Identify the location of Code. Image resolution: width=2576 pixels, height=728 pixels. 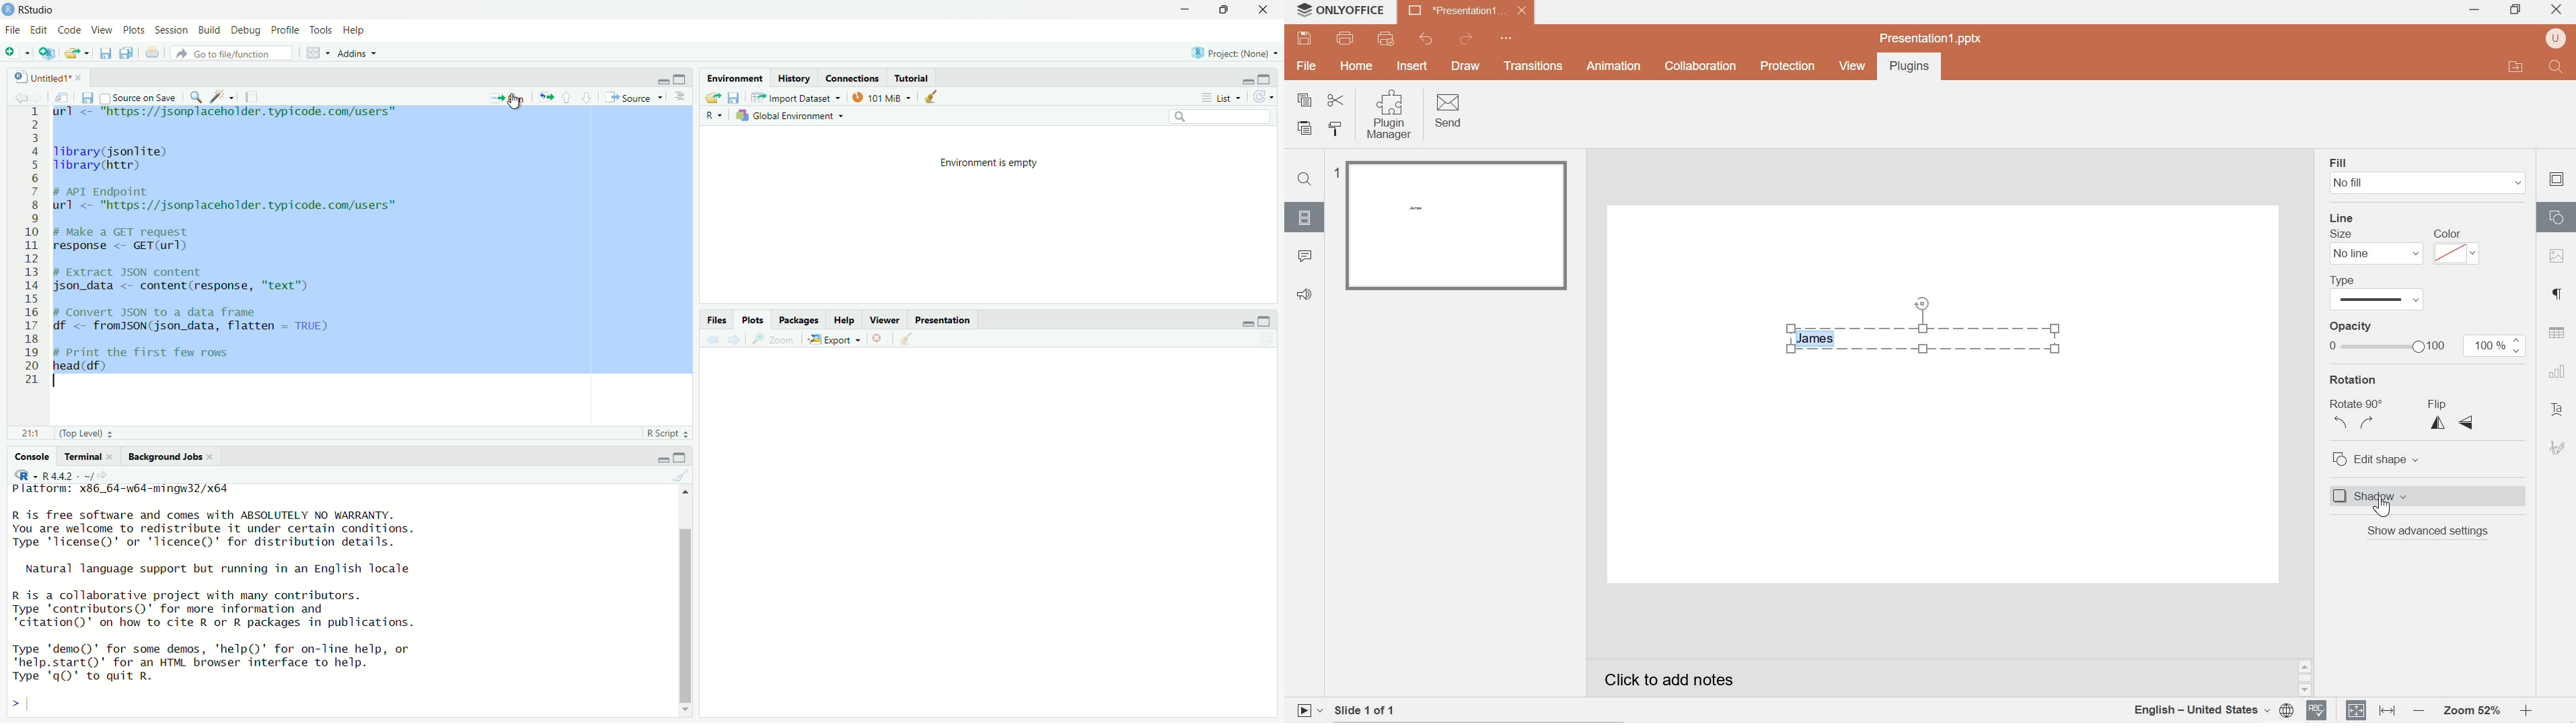
(69, 31).